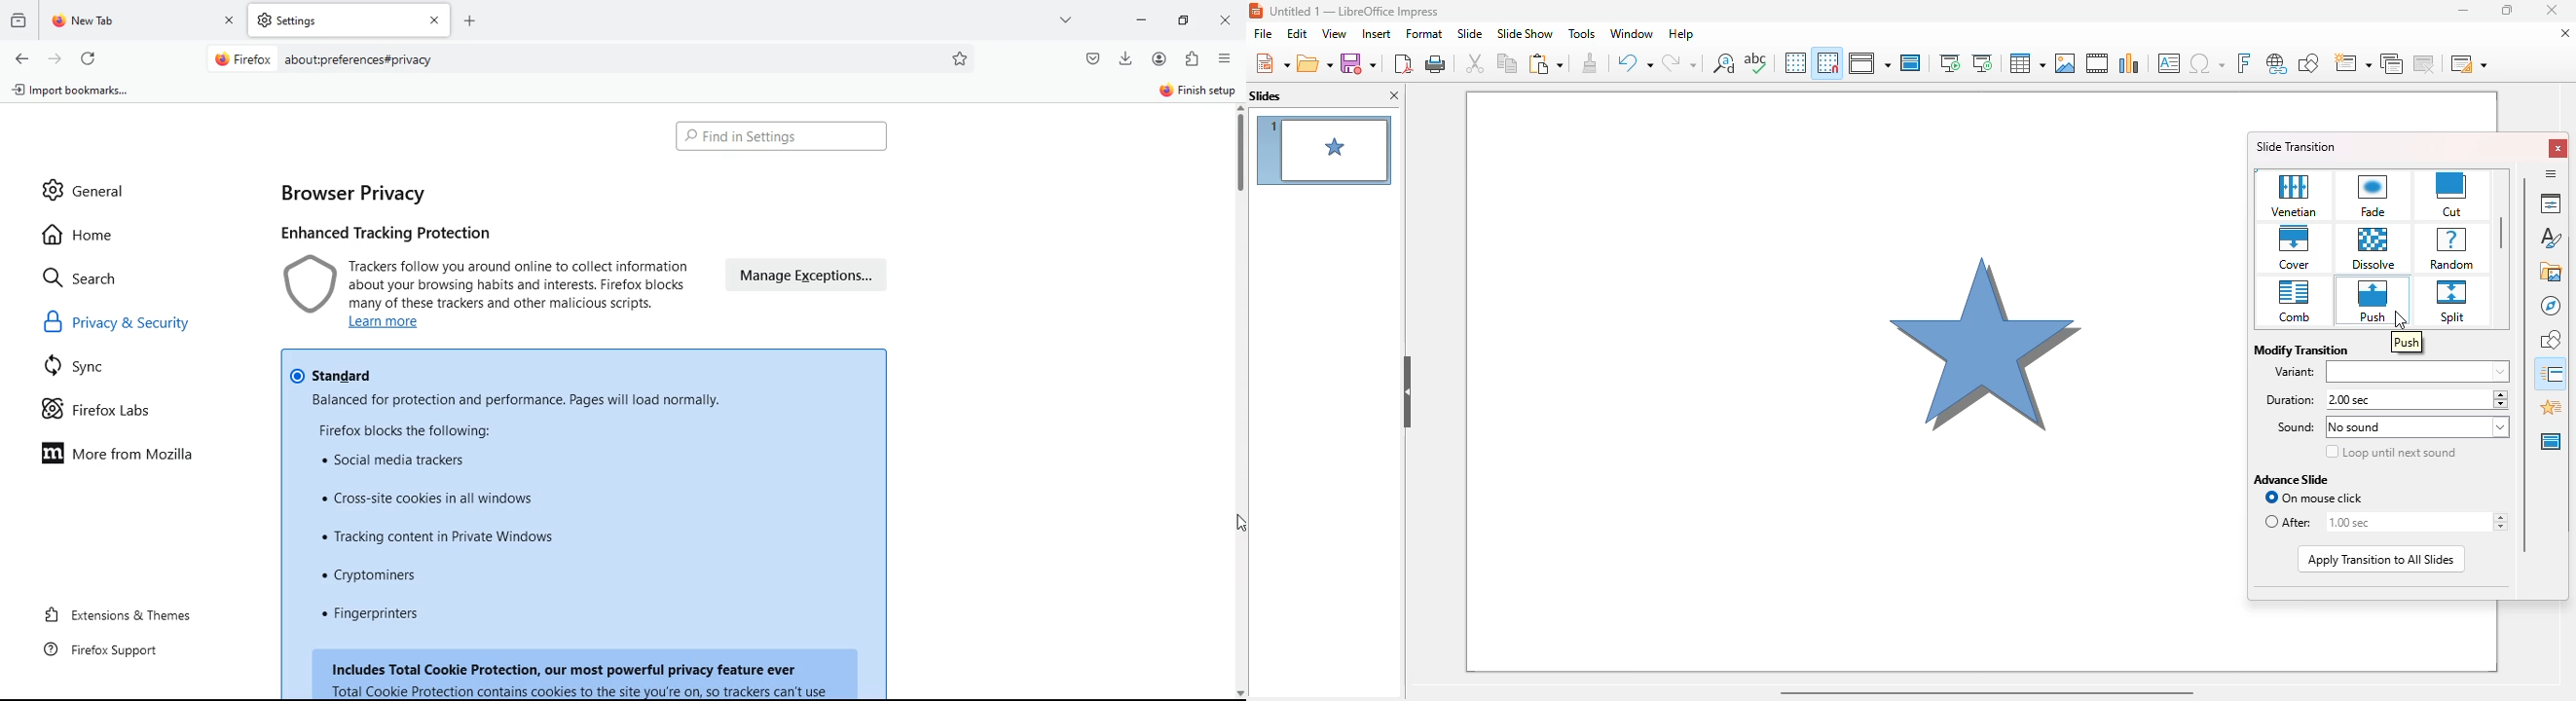 Image resolution: width=2576 pixels, height=728 pixels. Describe the element at coordinates (2551, 173) in the screenshot. I see `sidebar settings` at that location.